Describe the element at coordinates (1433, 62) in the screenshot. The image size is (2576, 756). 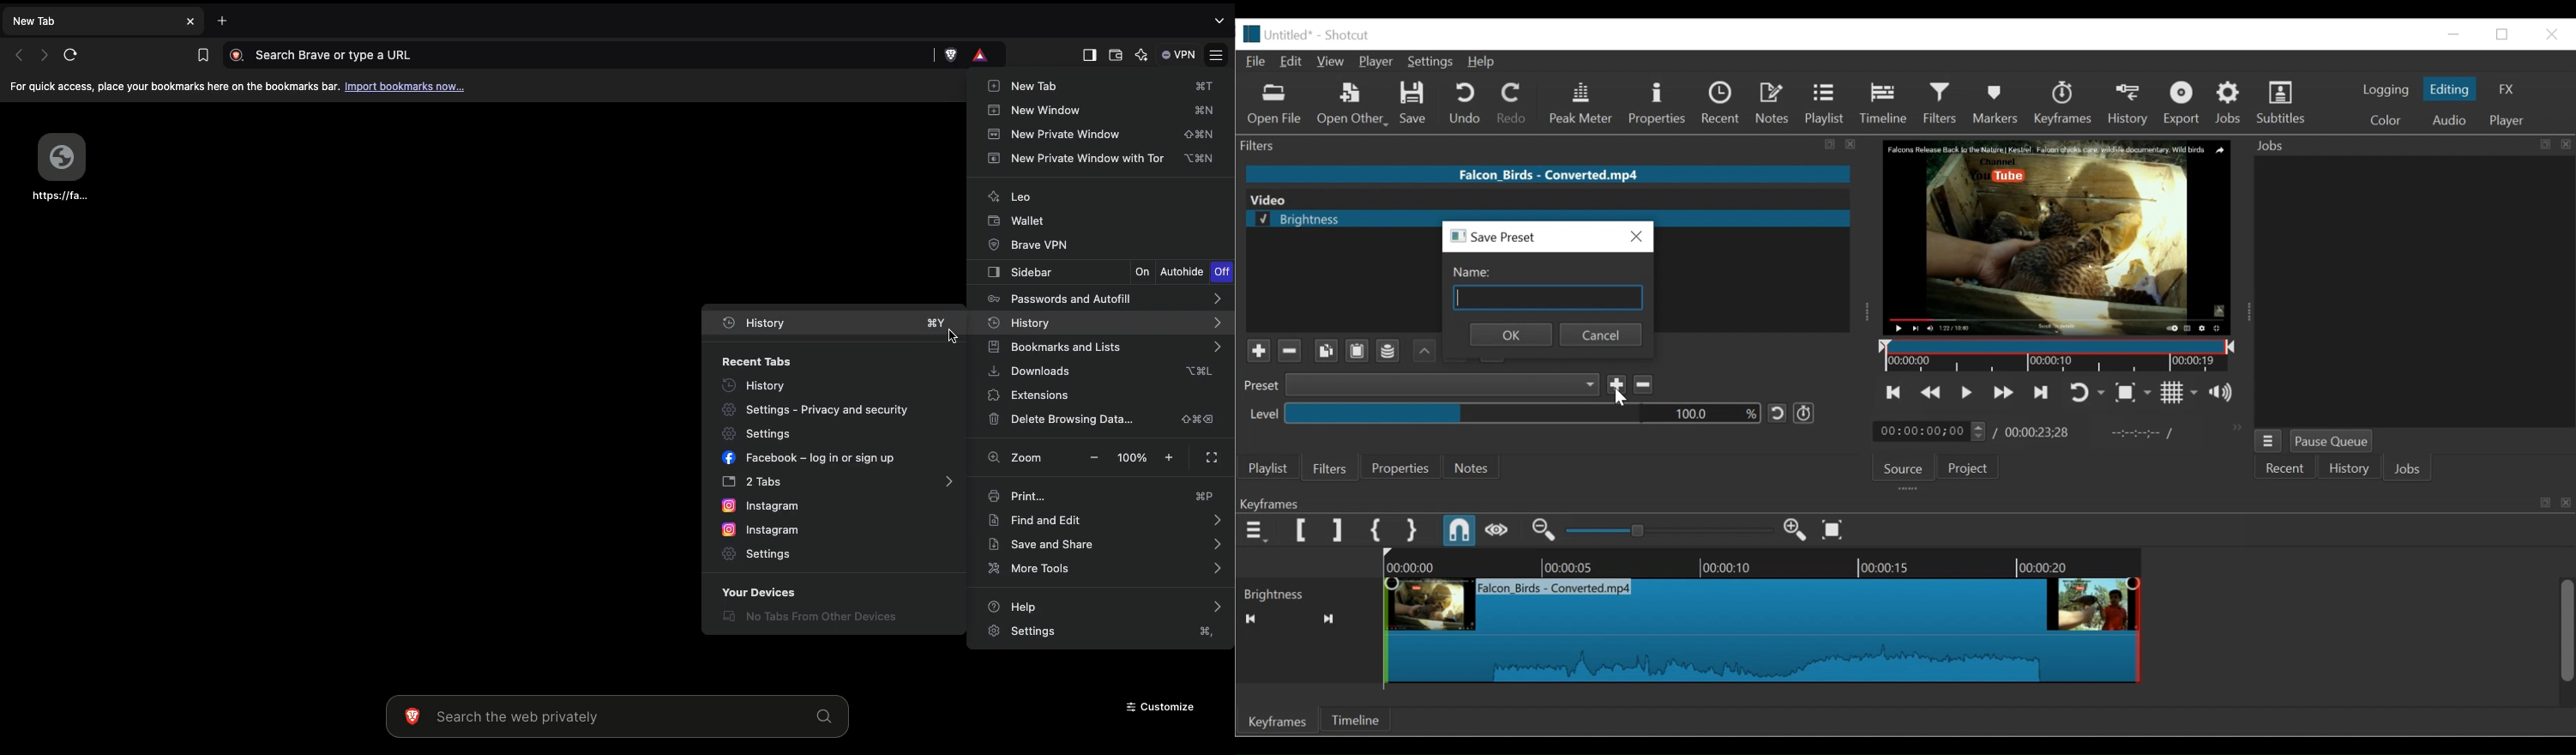
I see `Settings` at that location.